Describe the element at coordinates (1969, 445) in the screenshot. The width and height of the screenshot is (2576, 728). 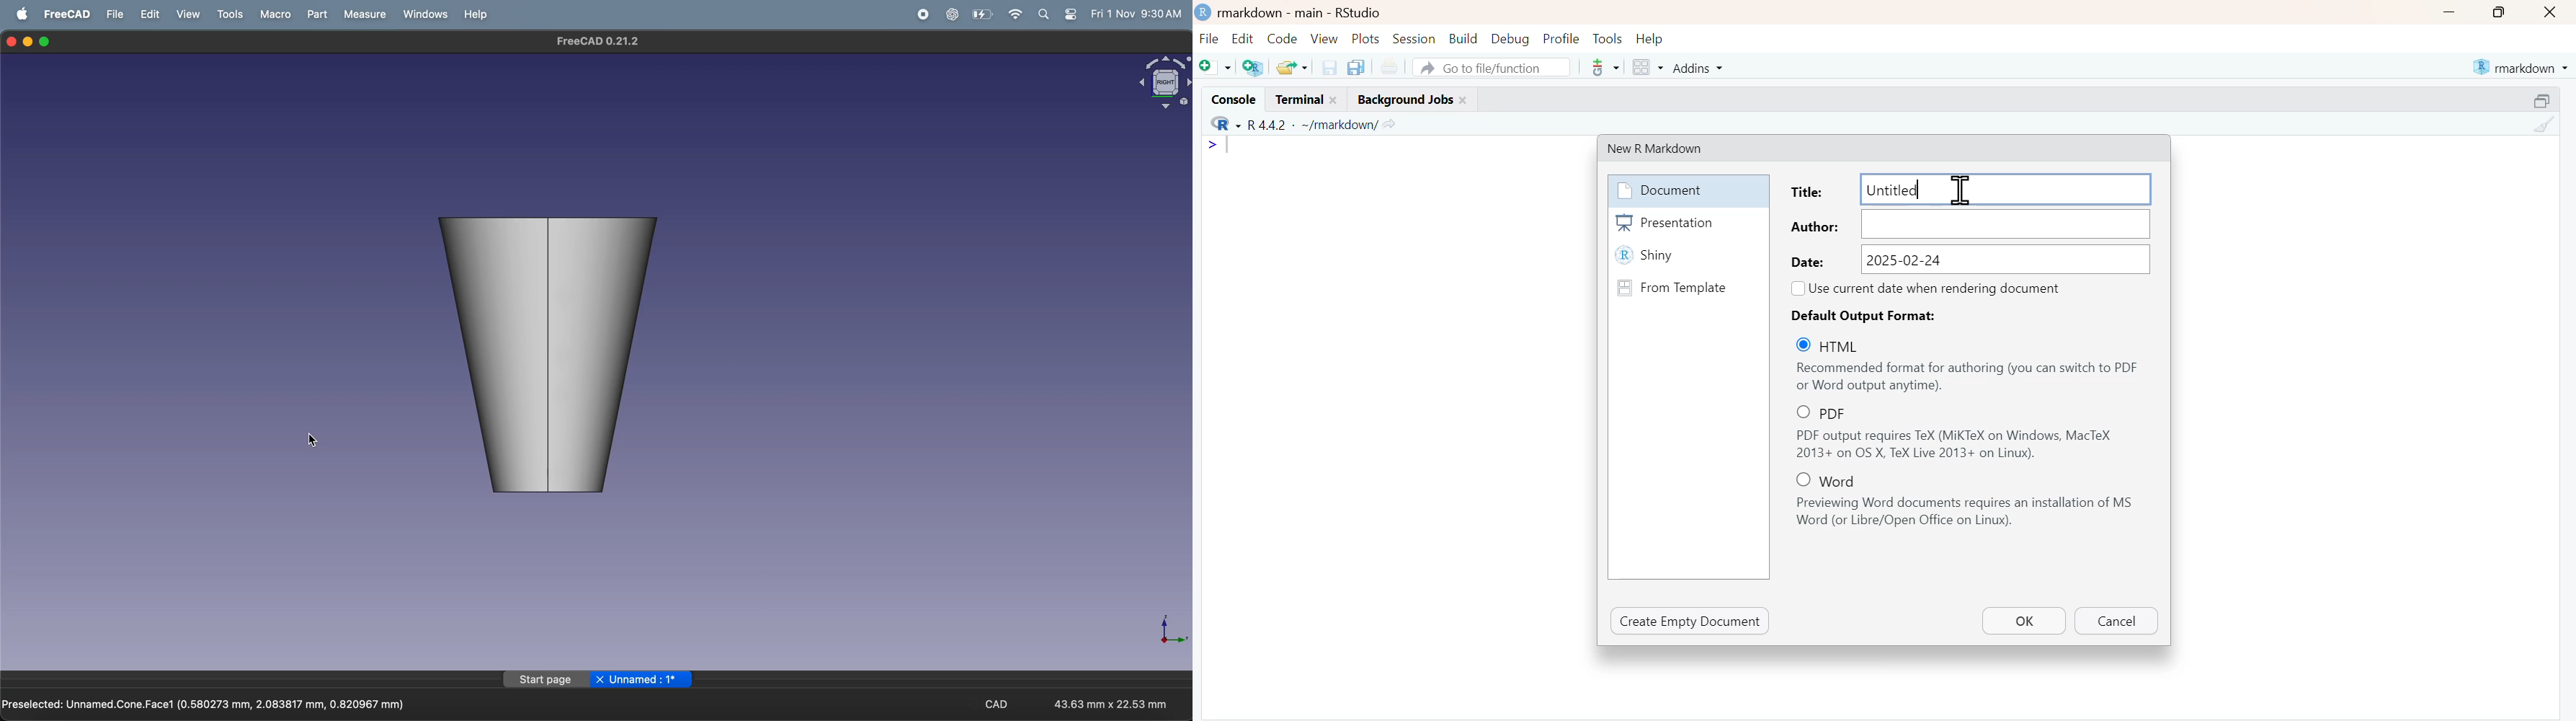
I see `PDF output requires TeX (MiKTeX on Windows, MacTeX
2013+ on OS X, TeX Live 2013+ on Linux).` at that location.